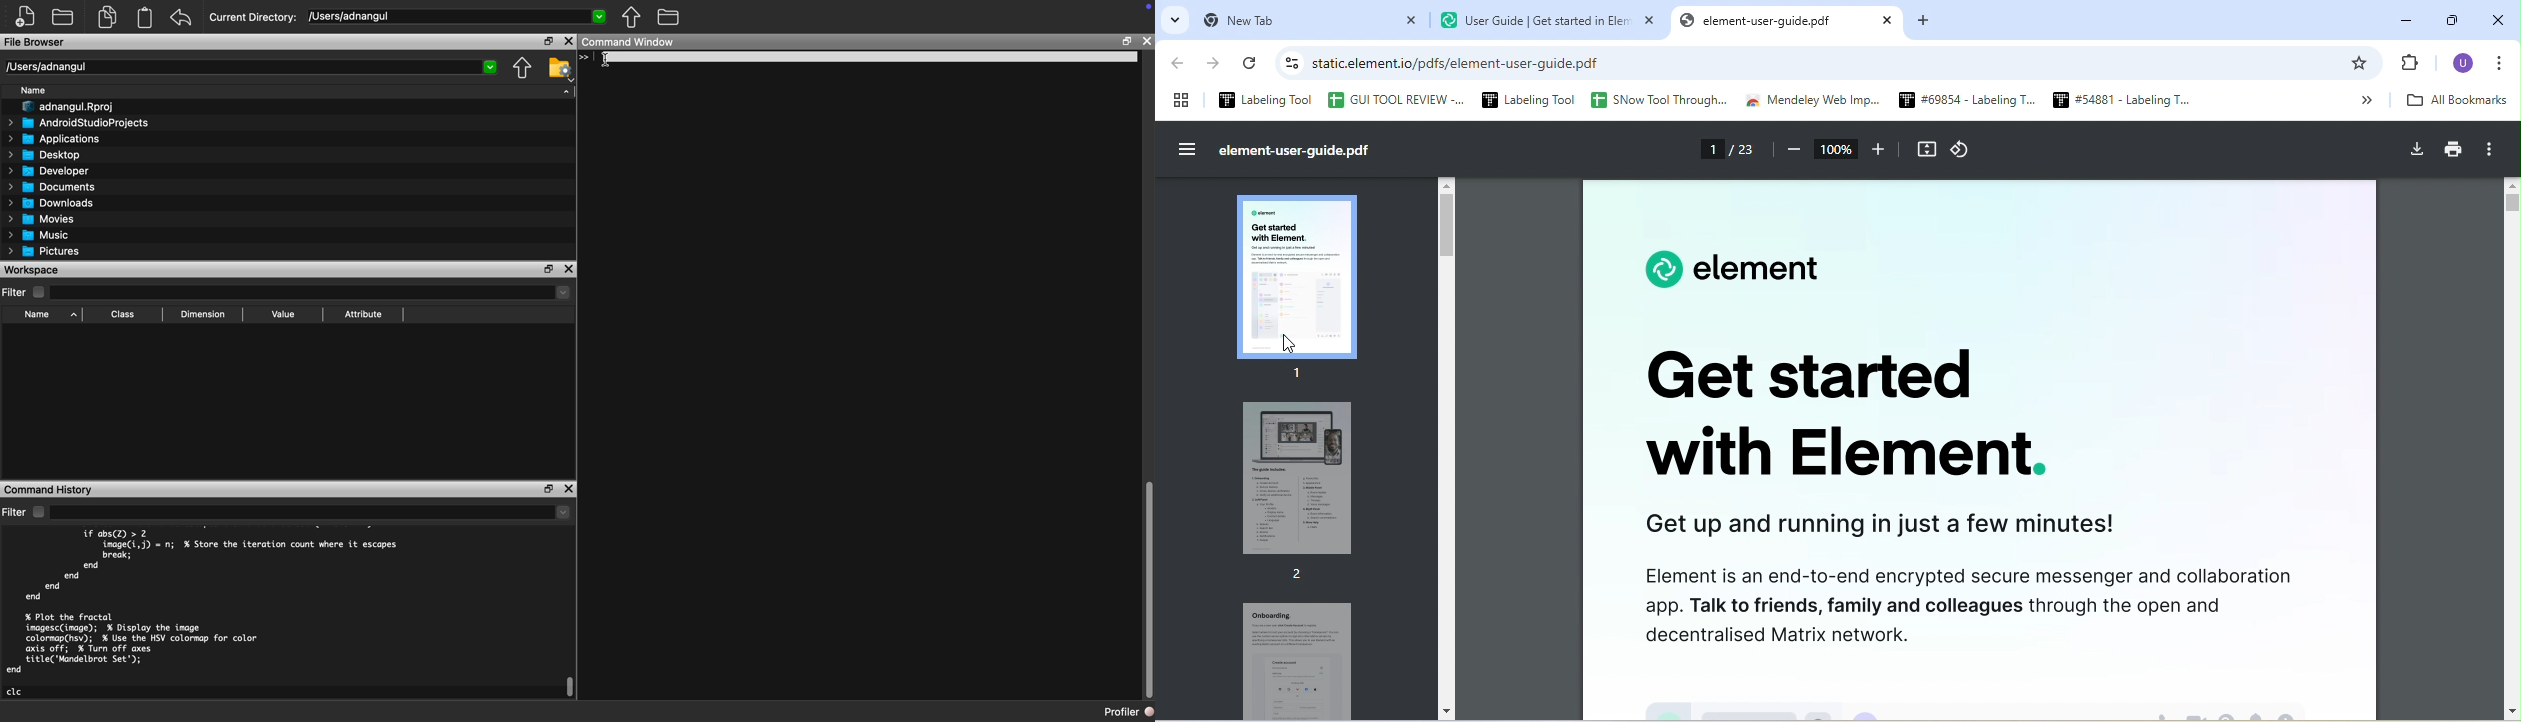  Describe the element at coordinates (608, 61) in the screenshot. I see `Cursor` at that location.